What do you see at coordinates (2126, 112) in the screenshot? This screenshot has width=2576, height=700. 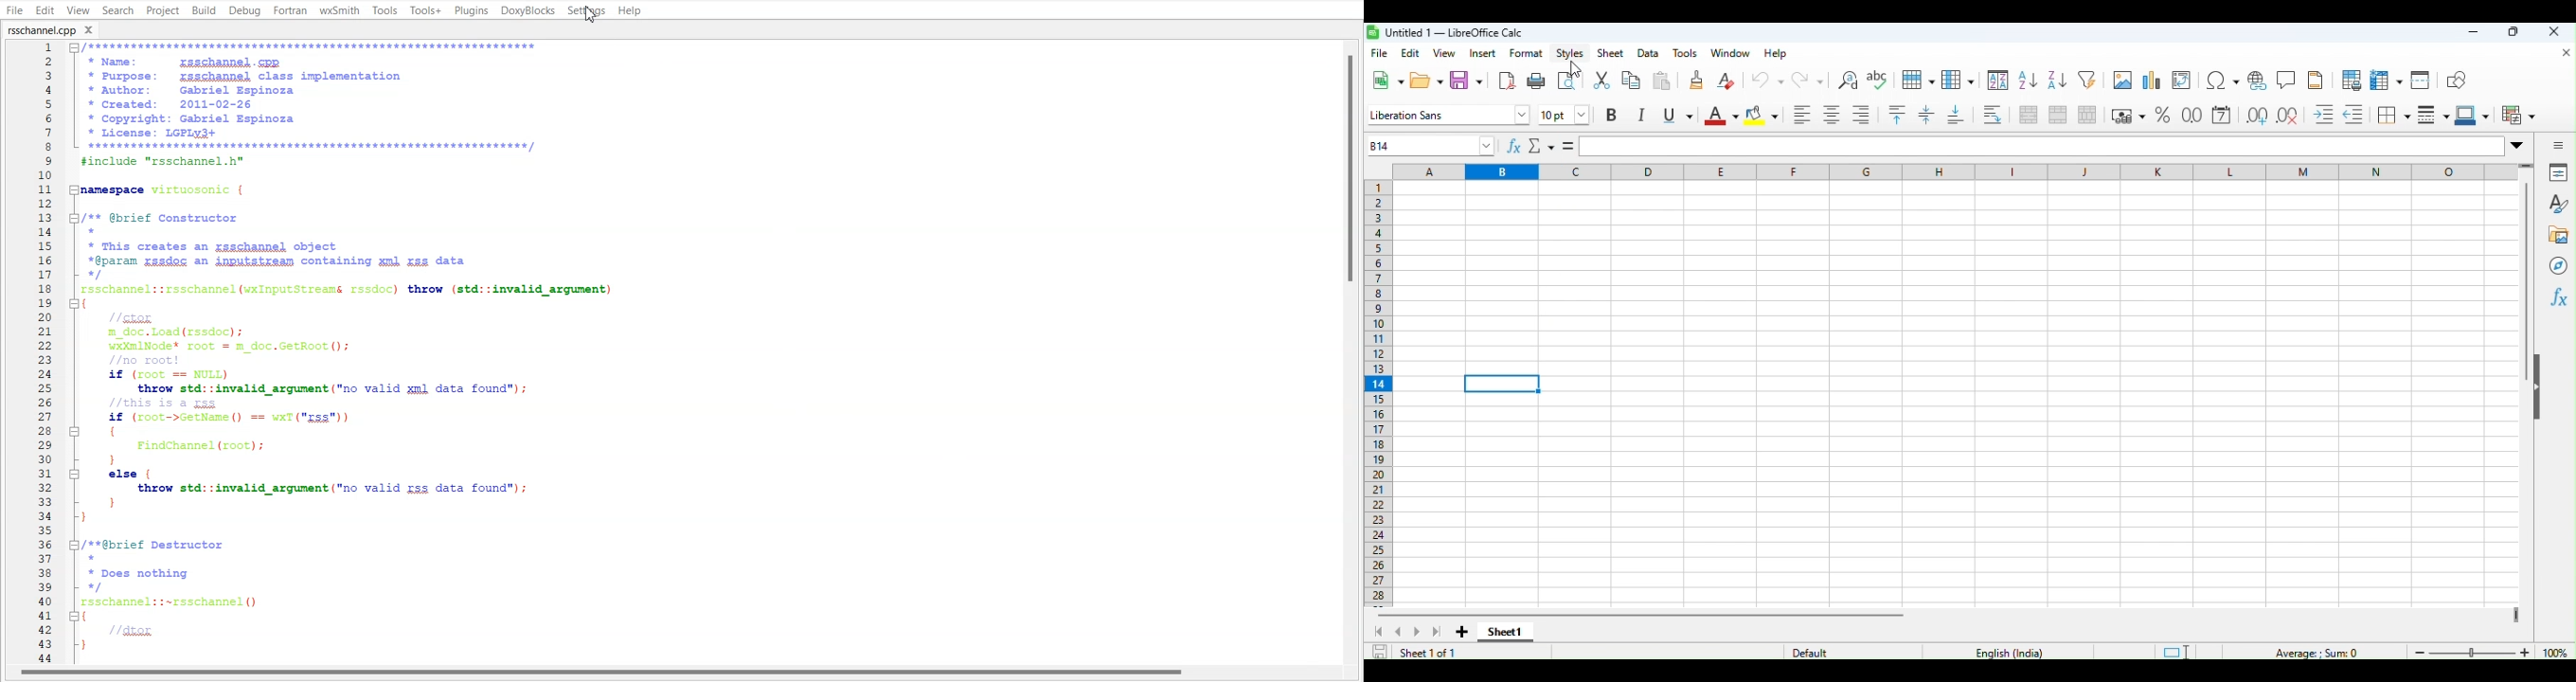 I see `Format as currency` at bounding box center [2126, 112].